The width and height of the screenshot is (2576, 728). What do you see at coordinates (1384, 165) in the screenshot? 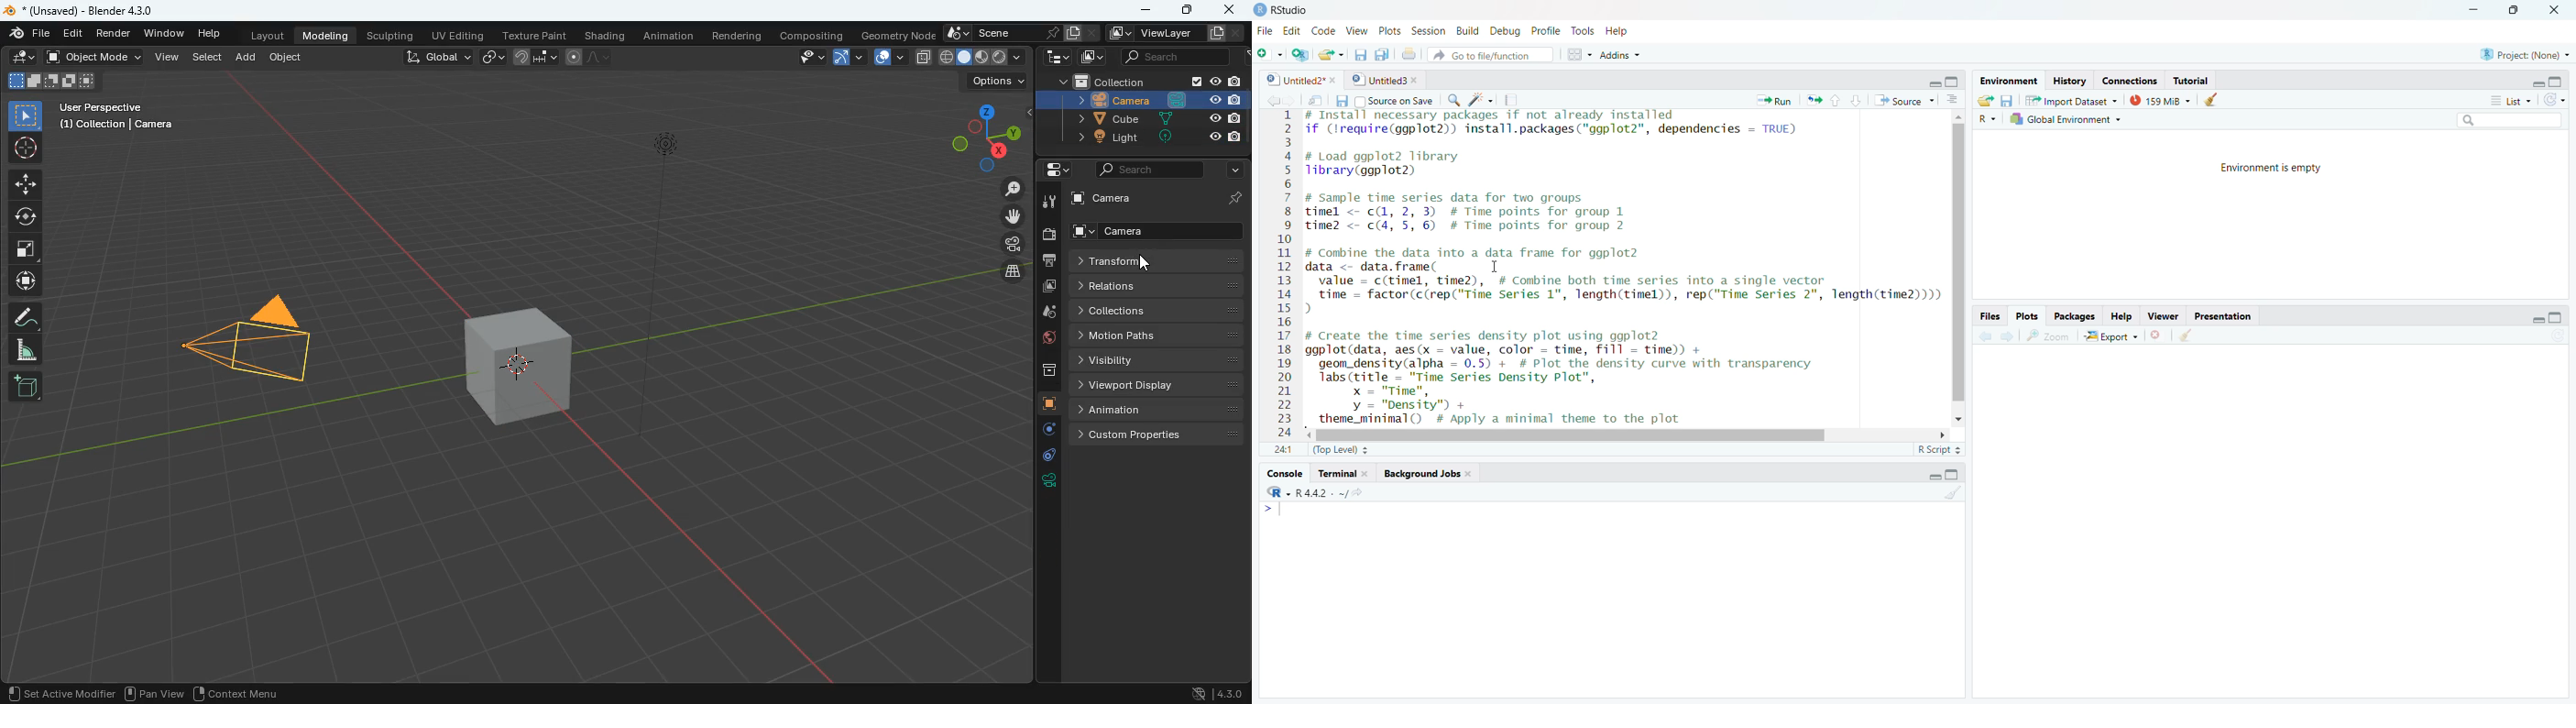
I see `# Load ggplot2 library
library(ggplot2)` at bounding box center [1384, 165].